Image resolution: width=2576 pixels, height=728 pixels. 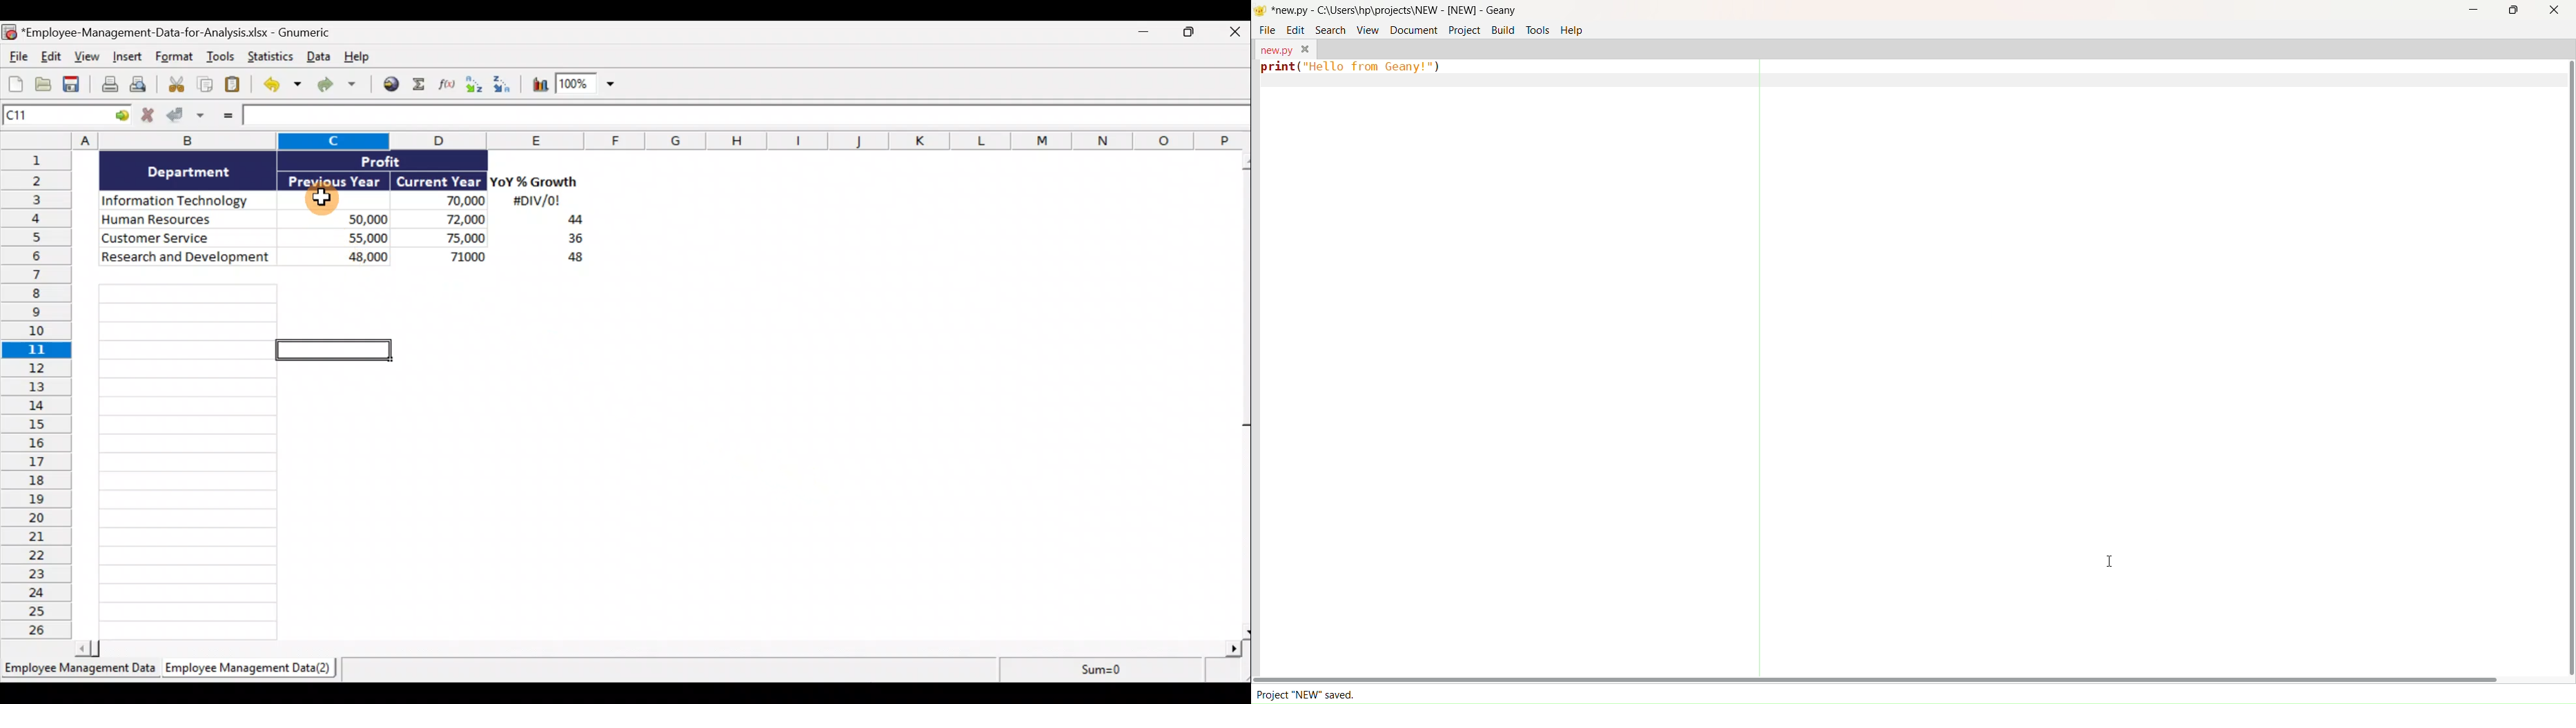 I want to click on Create new workbook, so click(x=16, y=83).